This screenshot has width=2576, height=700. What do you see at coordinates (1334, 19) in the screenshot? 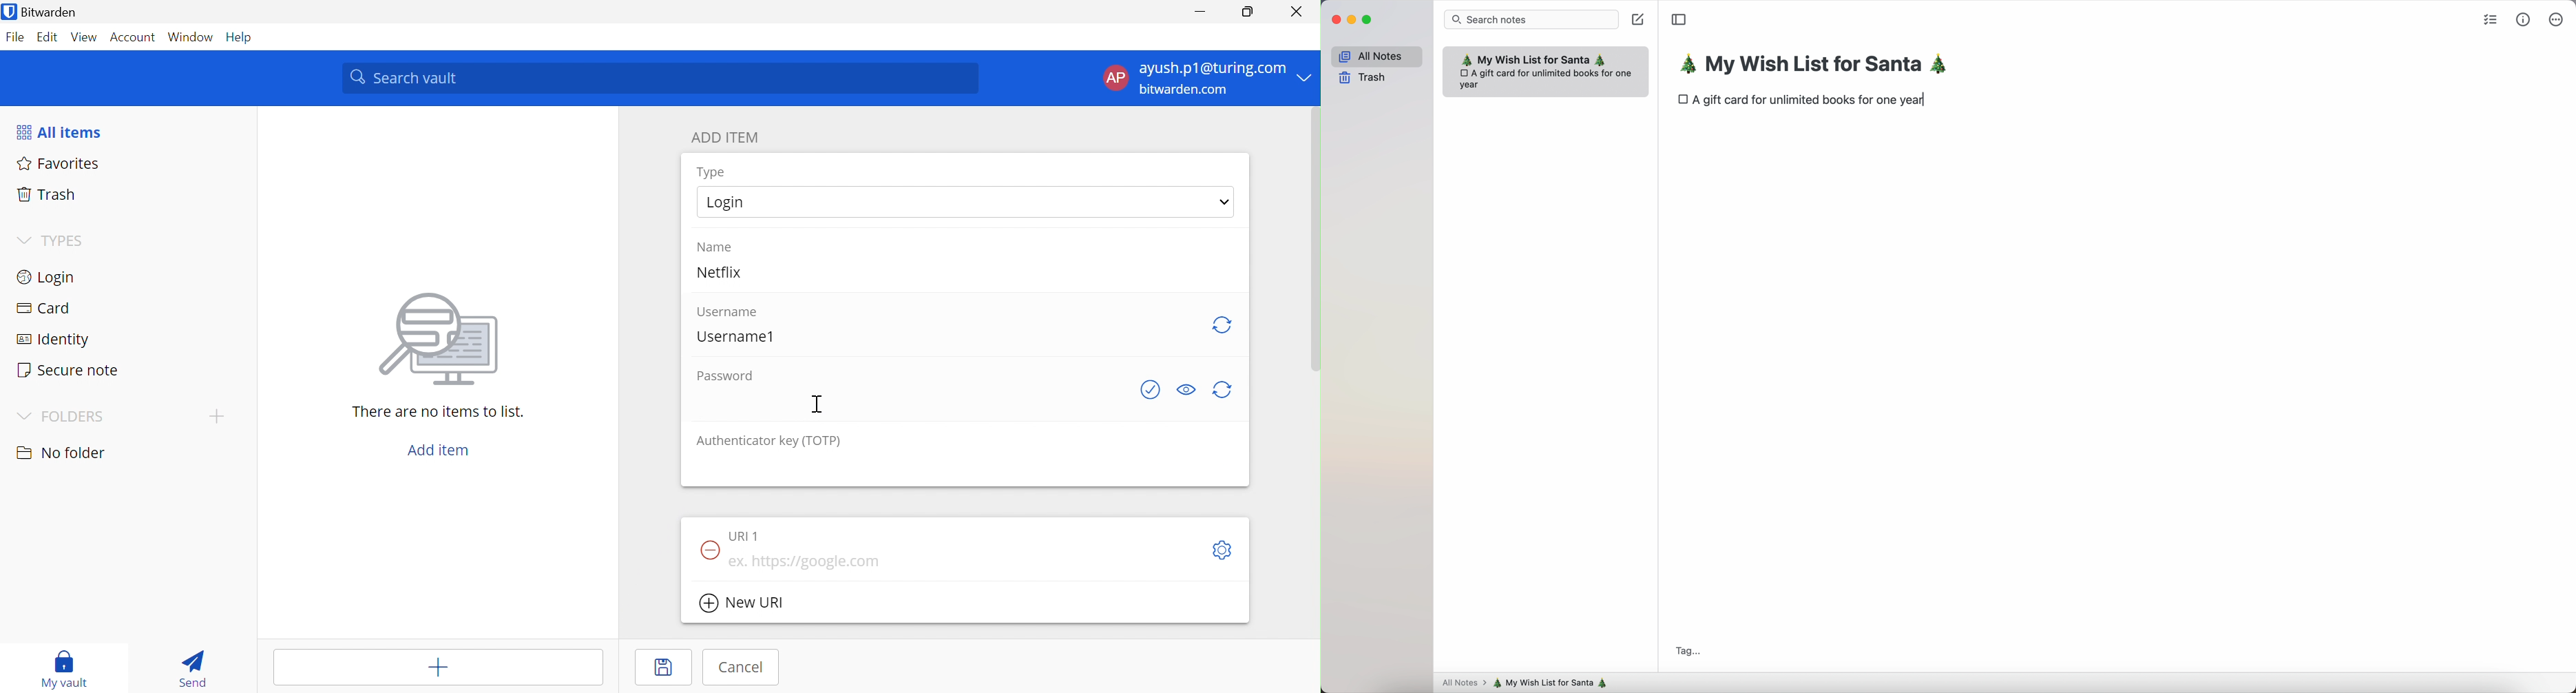
I see `close Simplenote` at bounding box center [1334, 19].